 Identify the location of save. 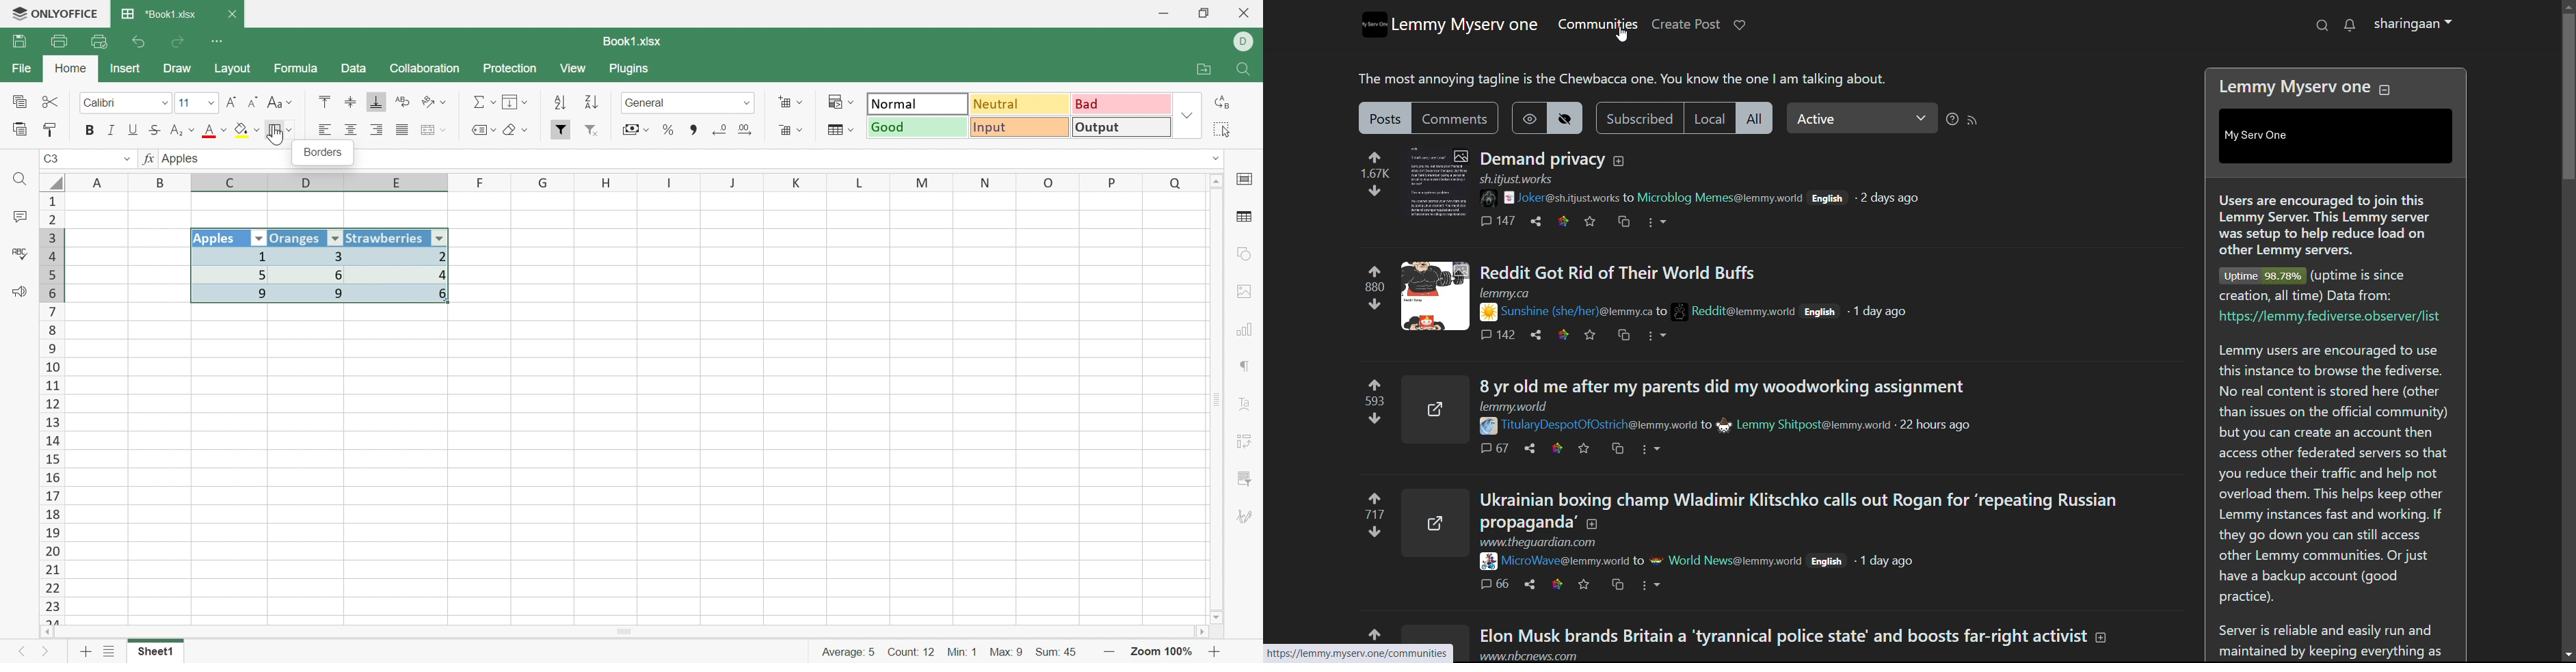
(1592, 335).